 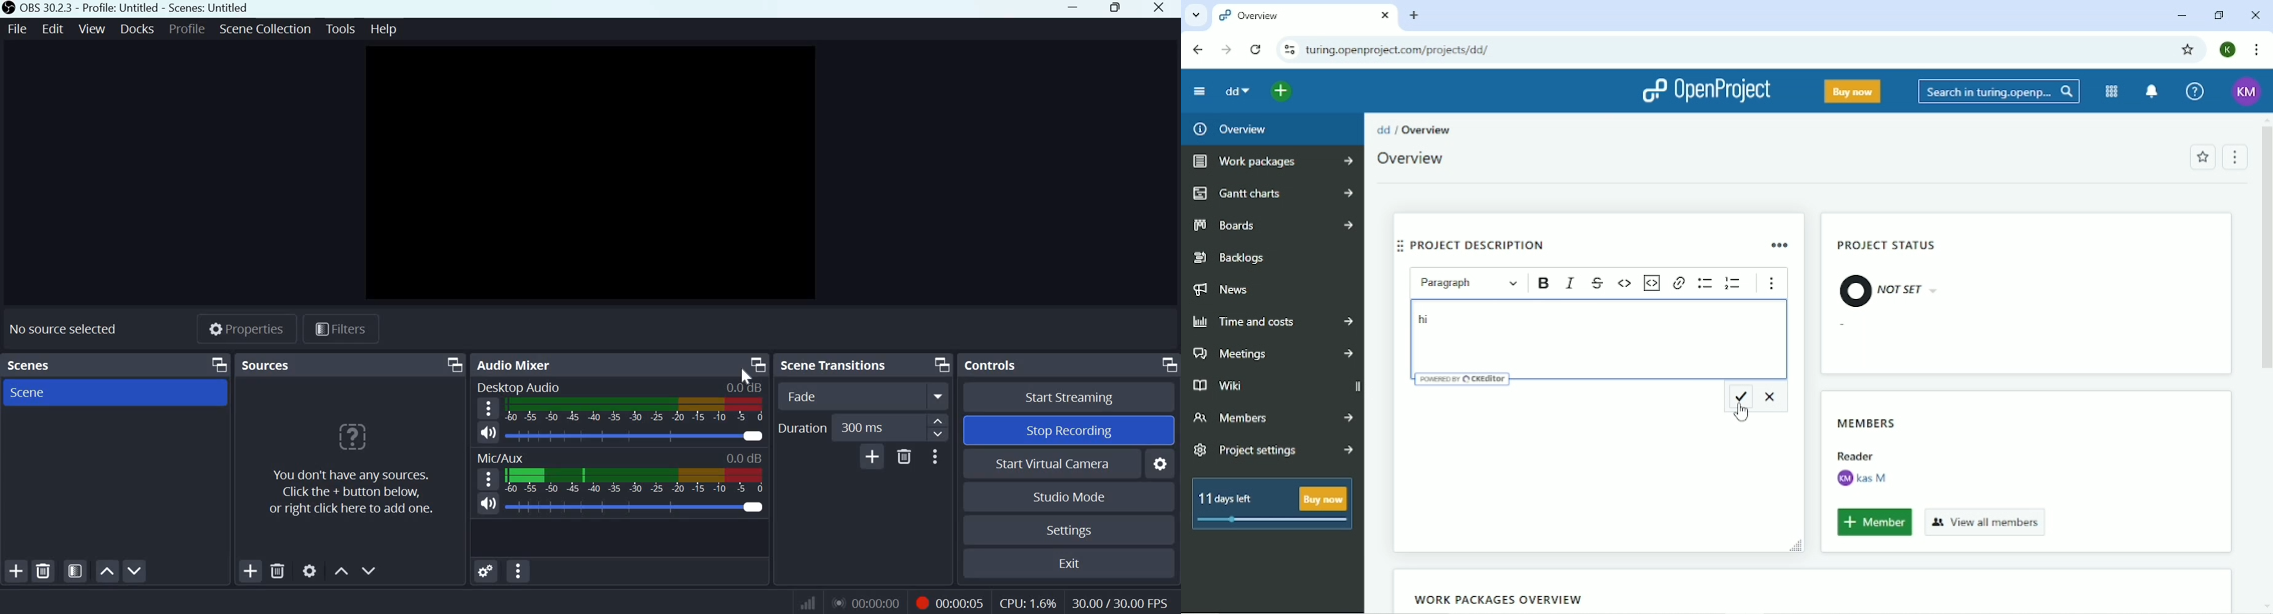 I want to click on Dock Options icon, so click(x=942, y=365).